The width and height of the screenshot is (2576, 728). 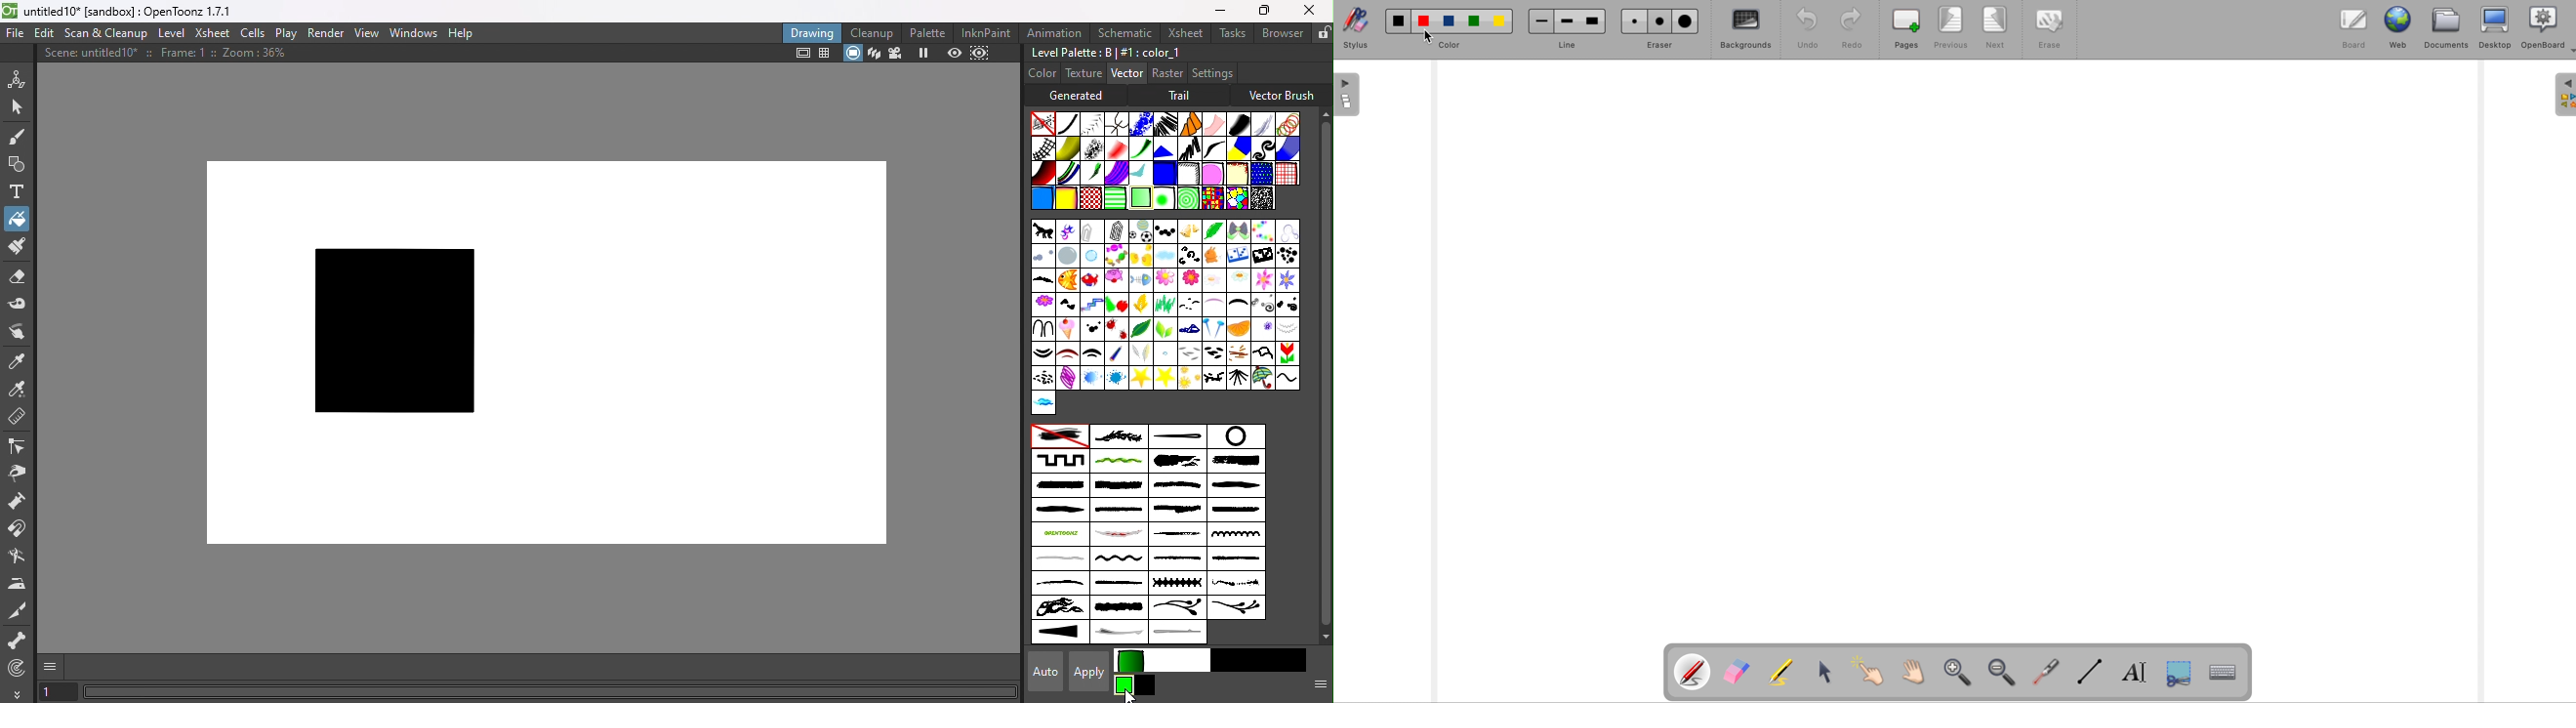 What do you see at coordinates (1139, 196) in the screenshot?
I see `Linear gradient` at bounding box center [1139, 196].